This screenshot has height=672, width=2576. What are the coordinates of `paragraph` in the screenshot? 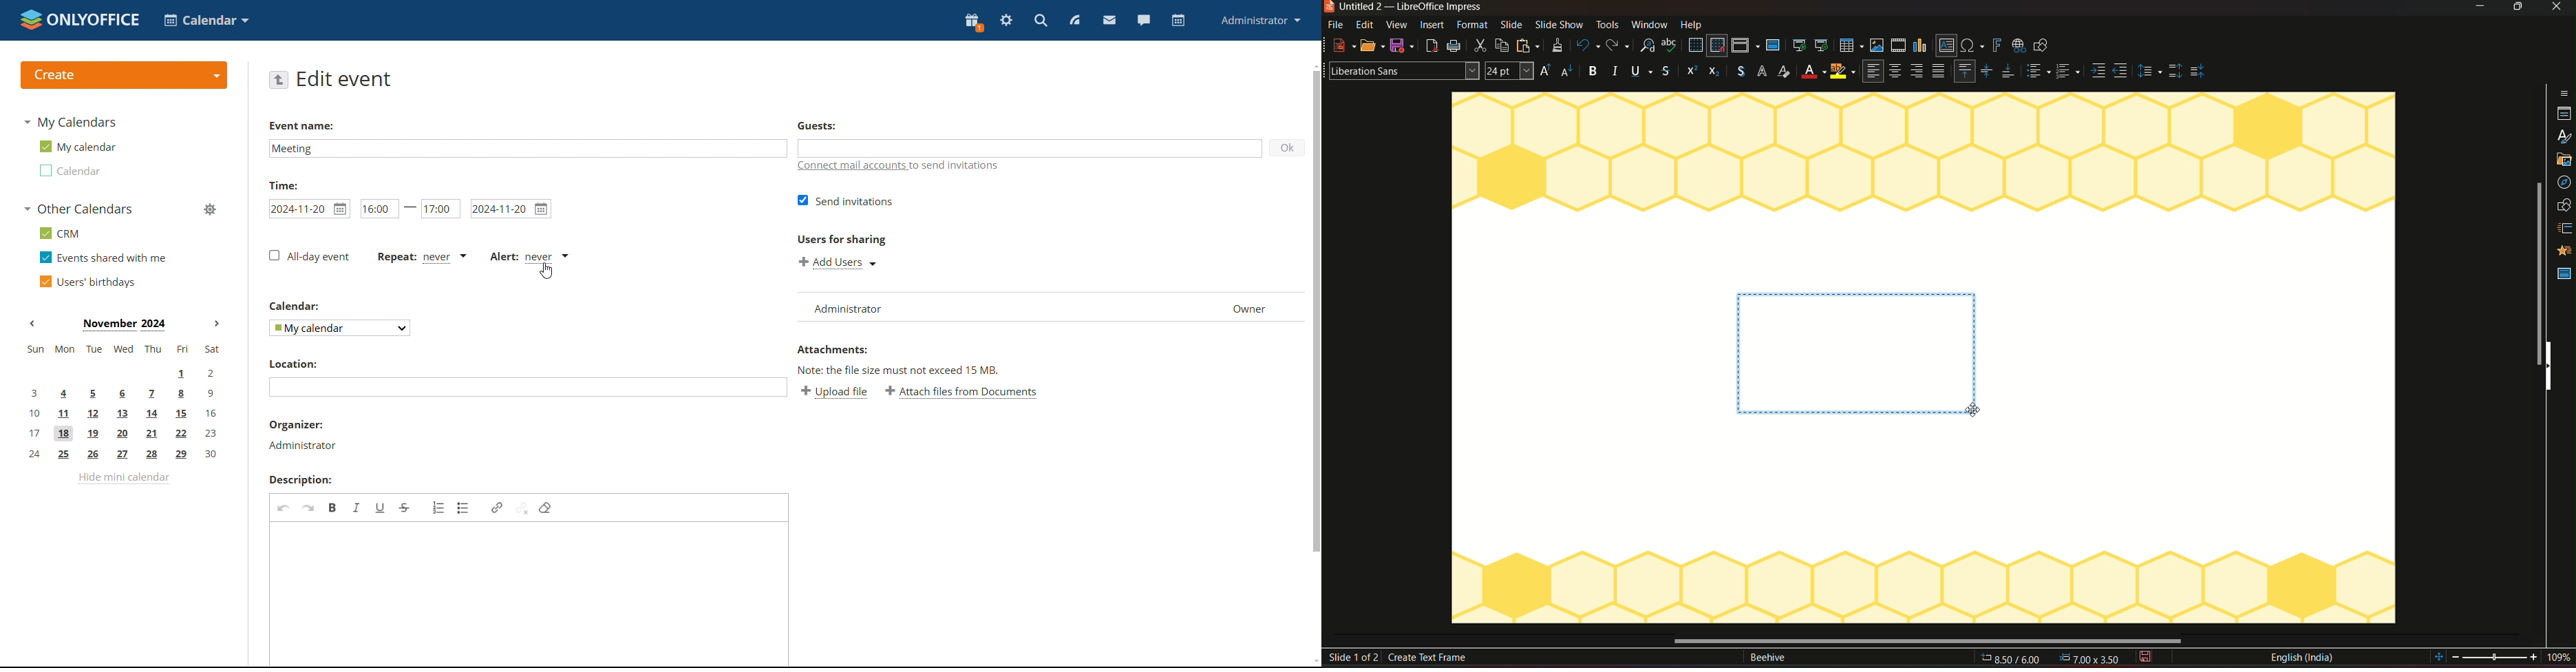 It's located at (1940, 72).